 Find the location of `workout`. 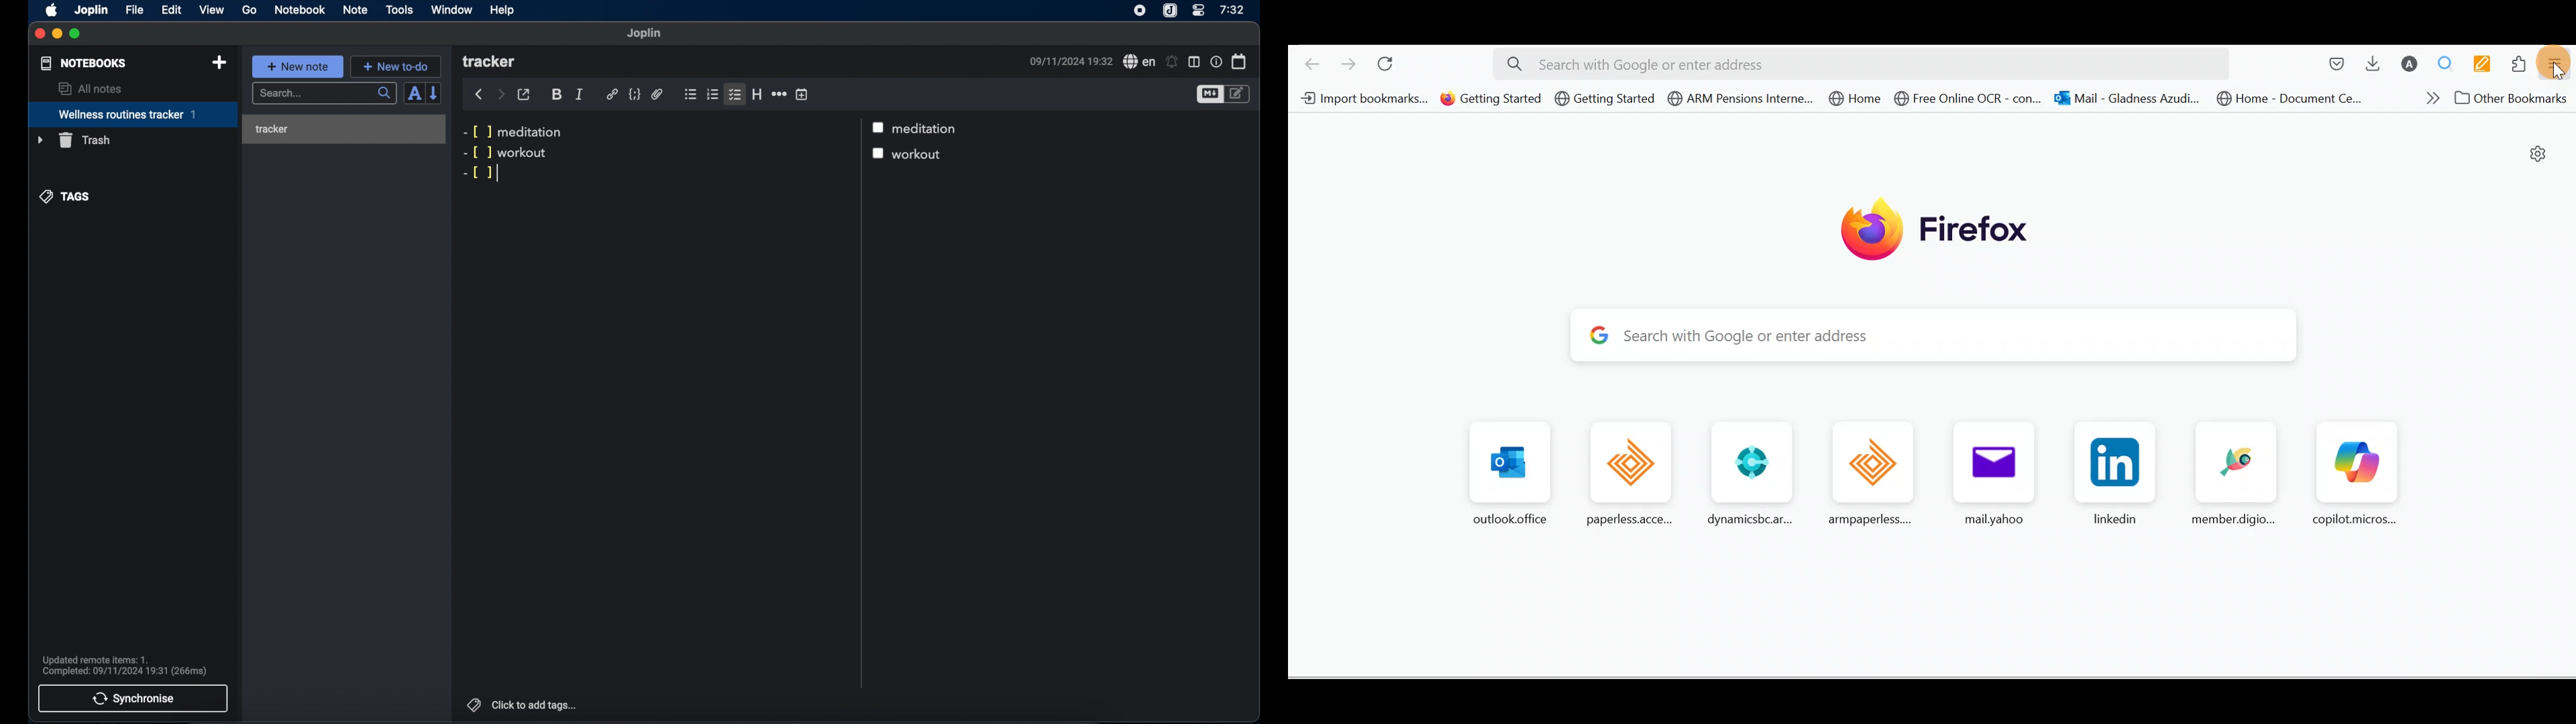

workout is located at coordinates (921, 155).